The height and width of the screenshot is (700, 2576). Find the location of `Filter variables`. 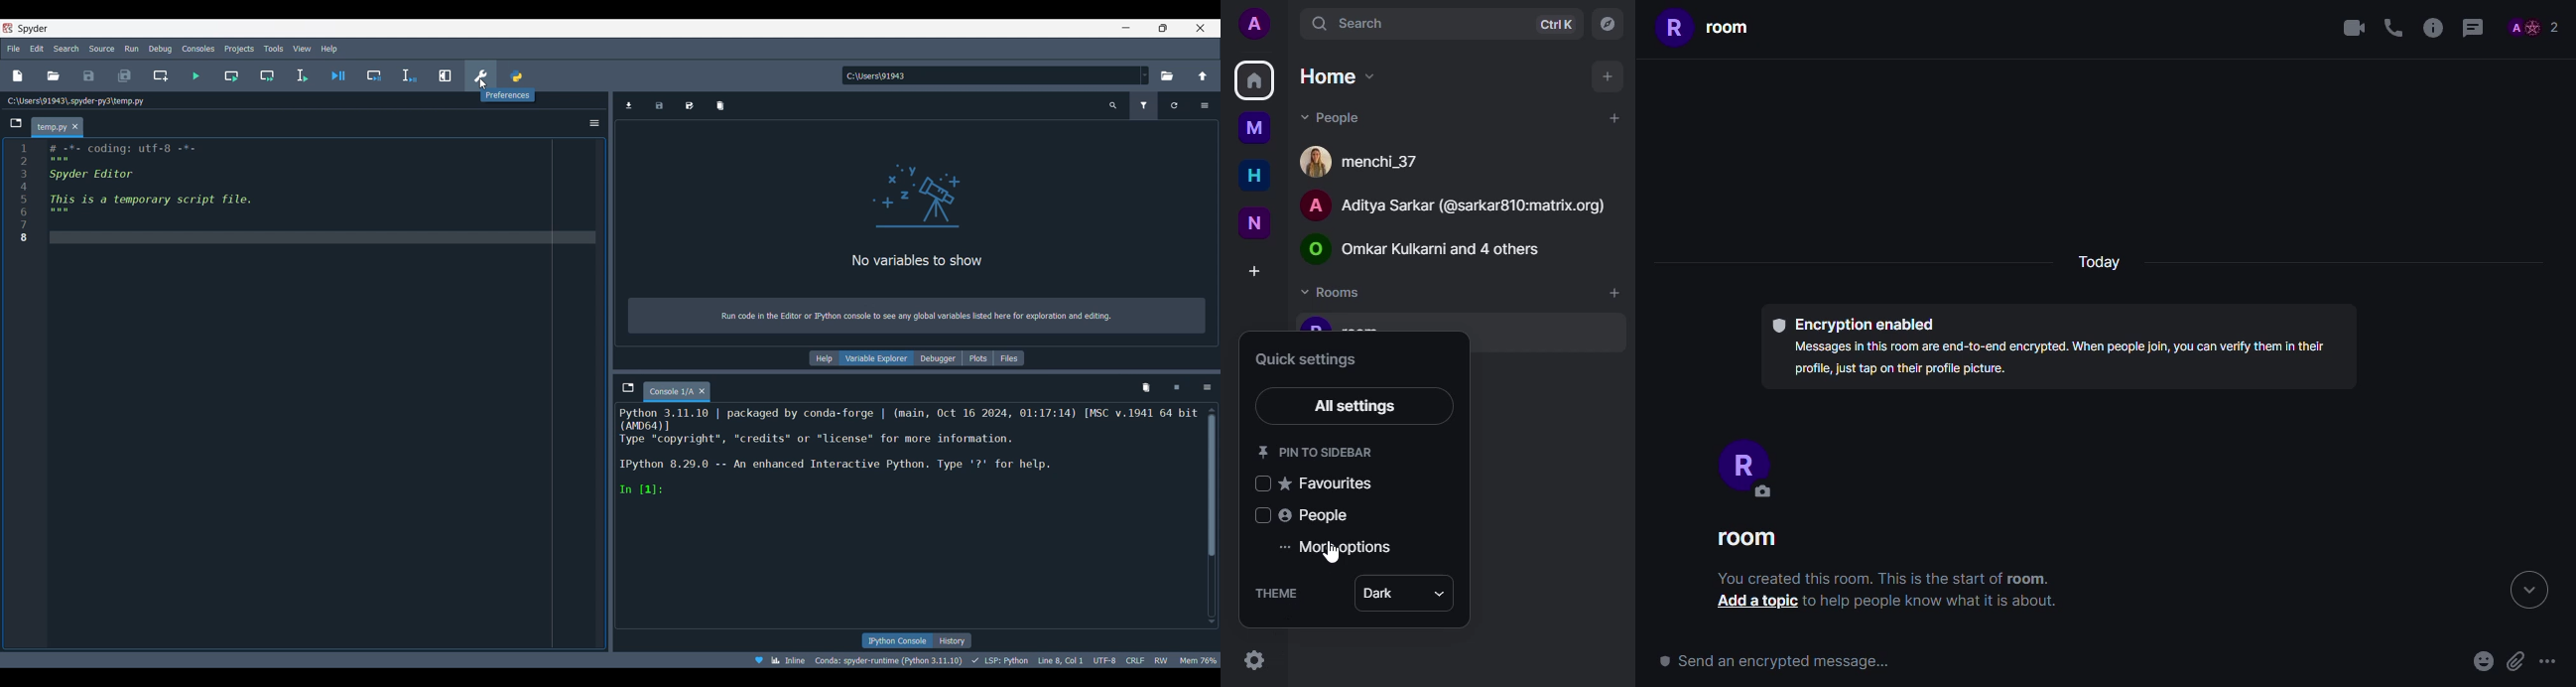

Filter variables is located at coordinates (1144, 106).